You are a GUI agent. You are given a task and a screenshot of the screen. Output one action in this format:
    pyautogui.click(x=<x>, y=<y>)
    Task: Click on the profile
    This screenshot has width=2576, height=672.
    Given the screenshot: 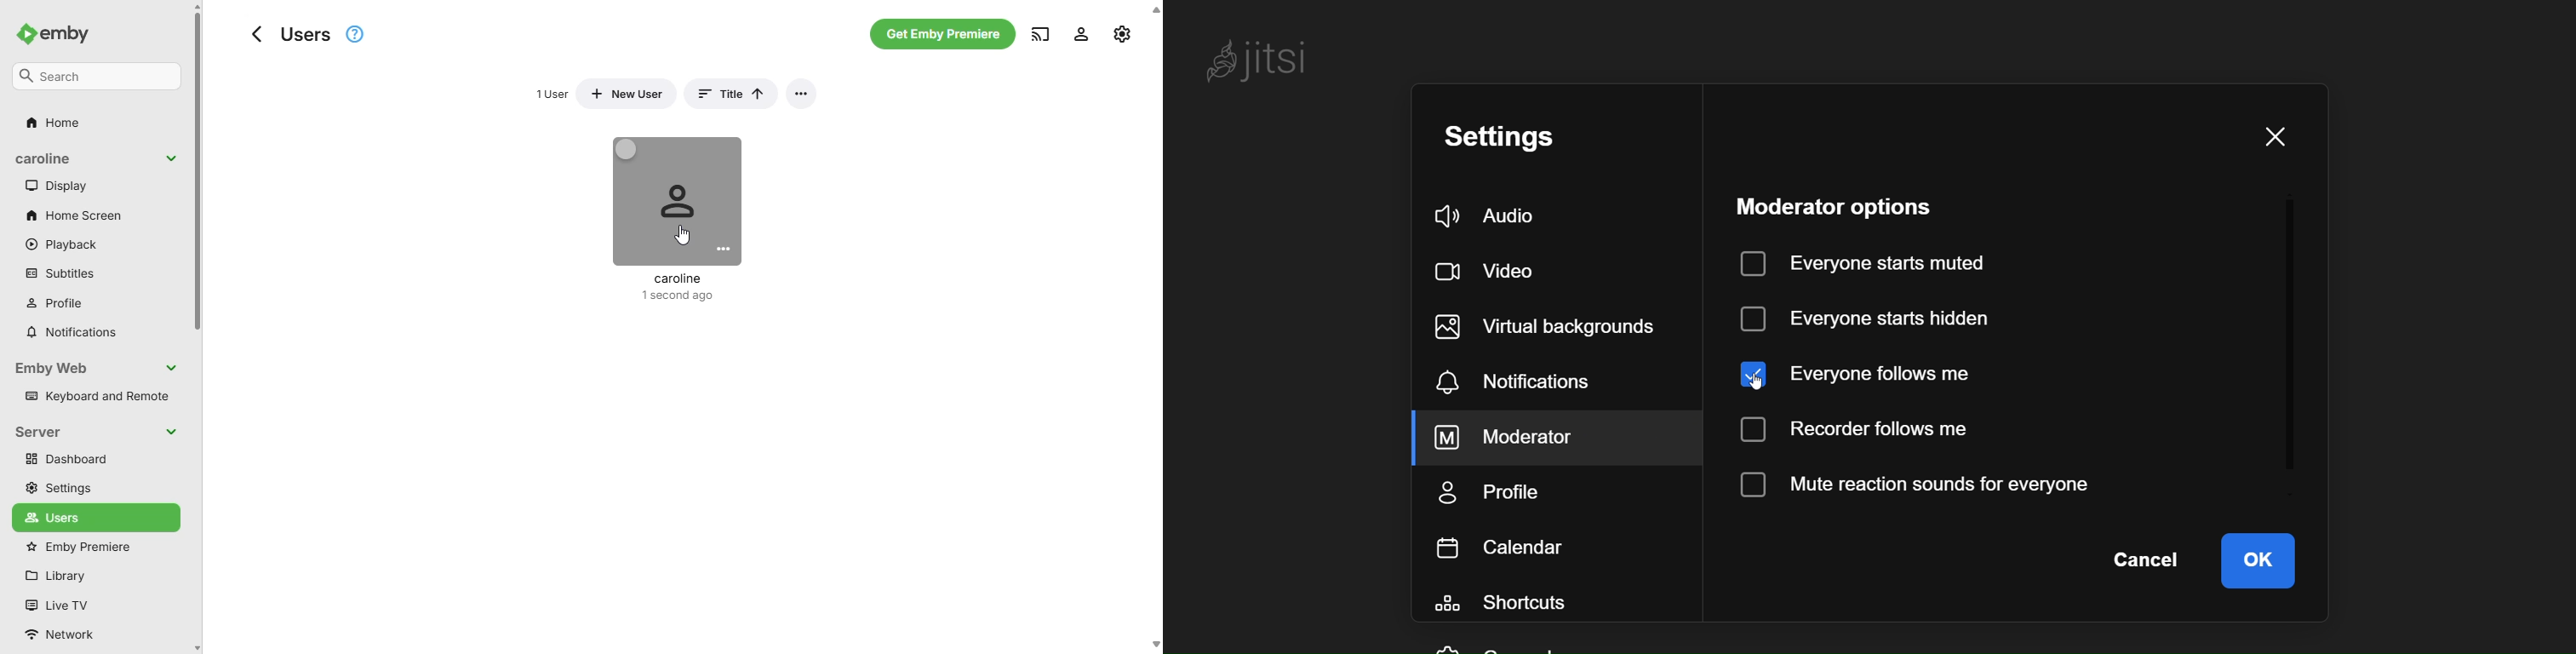 What is the action you would take?
    pyautogui.click(x=56, y=304)
    